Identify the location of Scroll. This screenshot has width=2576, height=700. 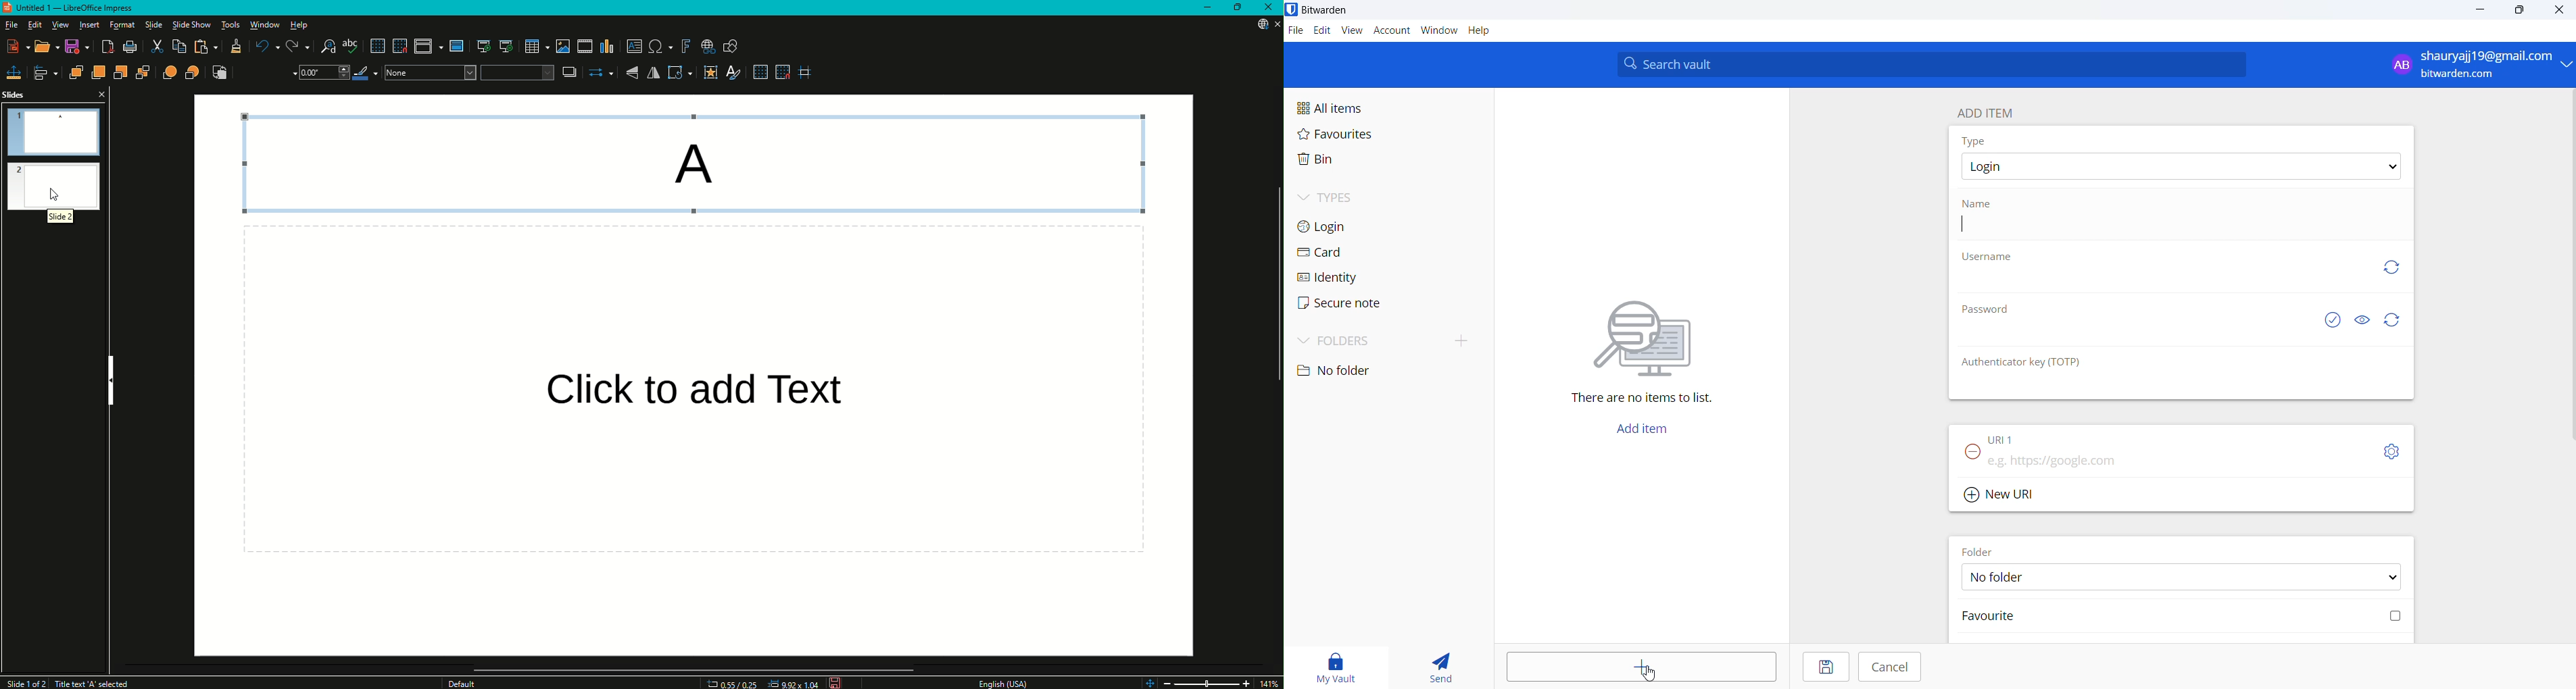
(691, 667).